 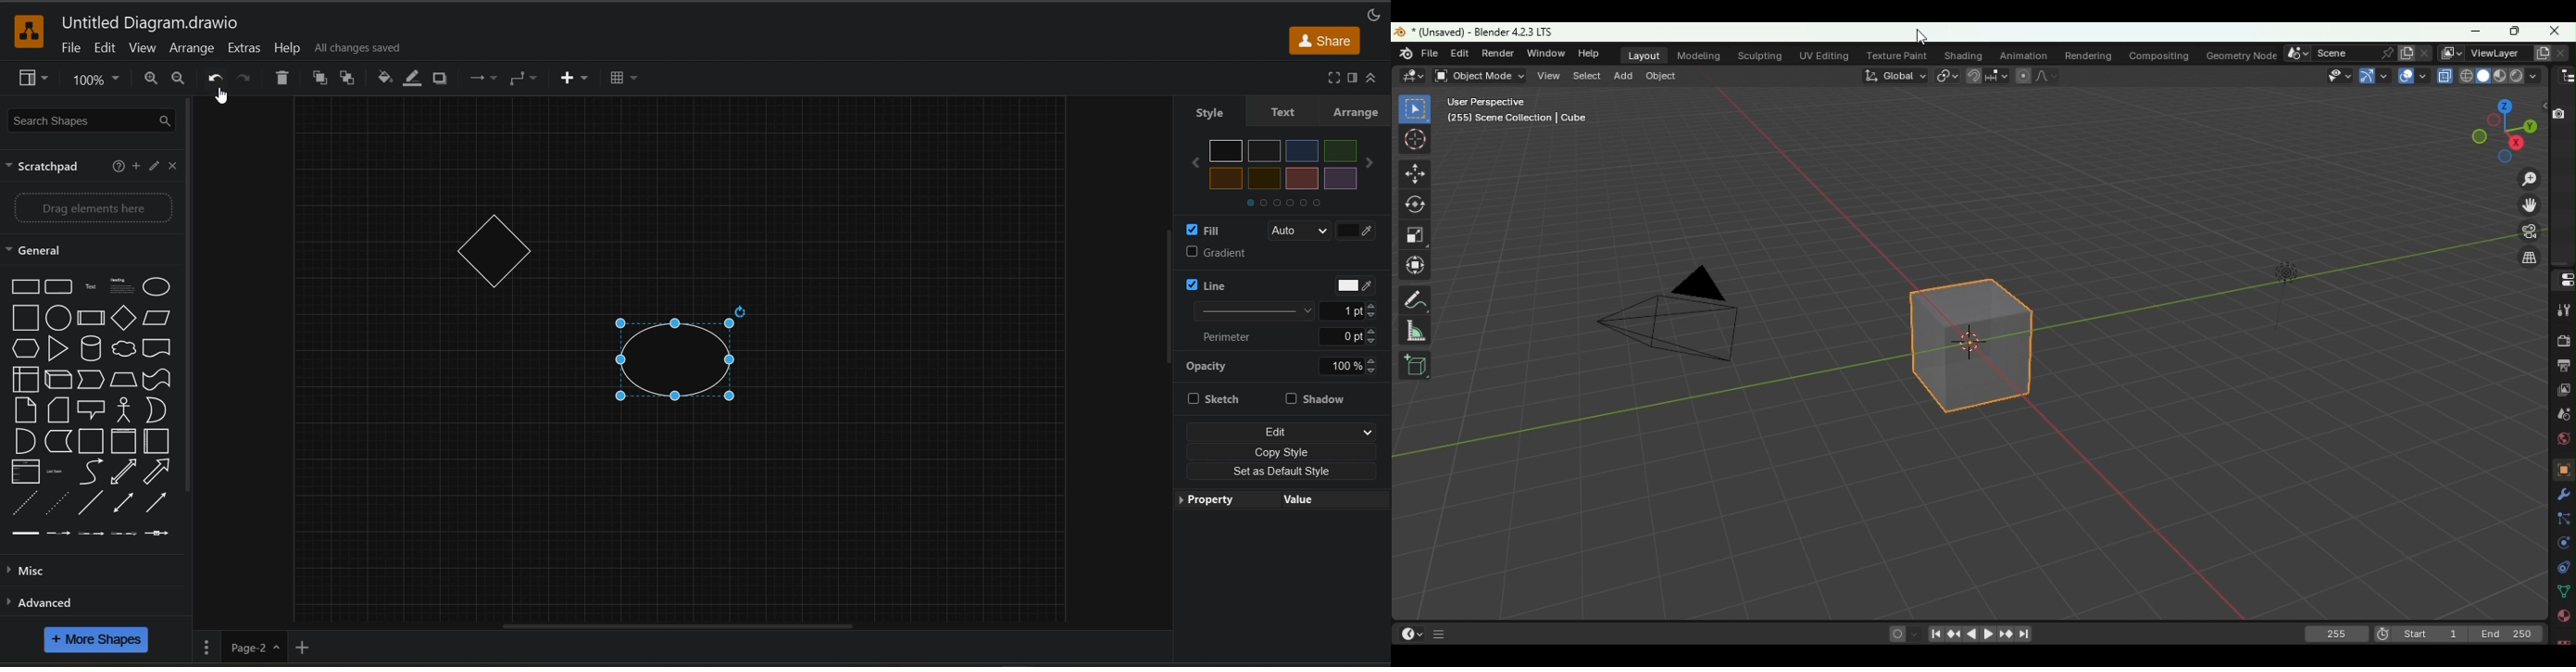 I want to click on Viewport shading: Wireframe, so click(x=2466, y=75).